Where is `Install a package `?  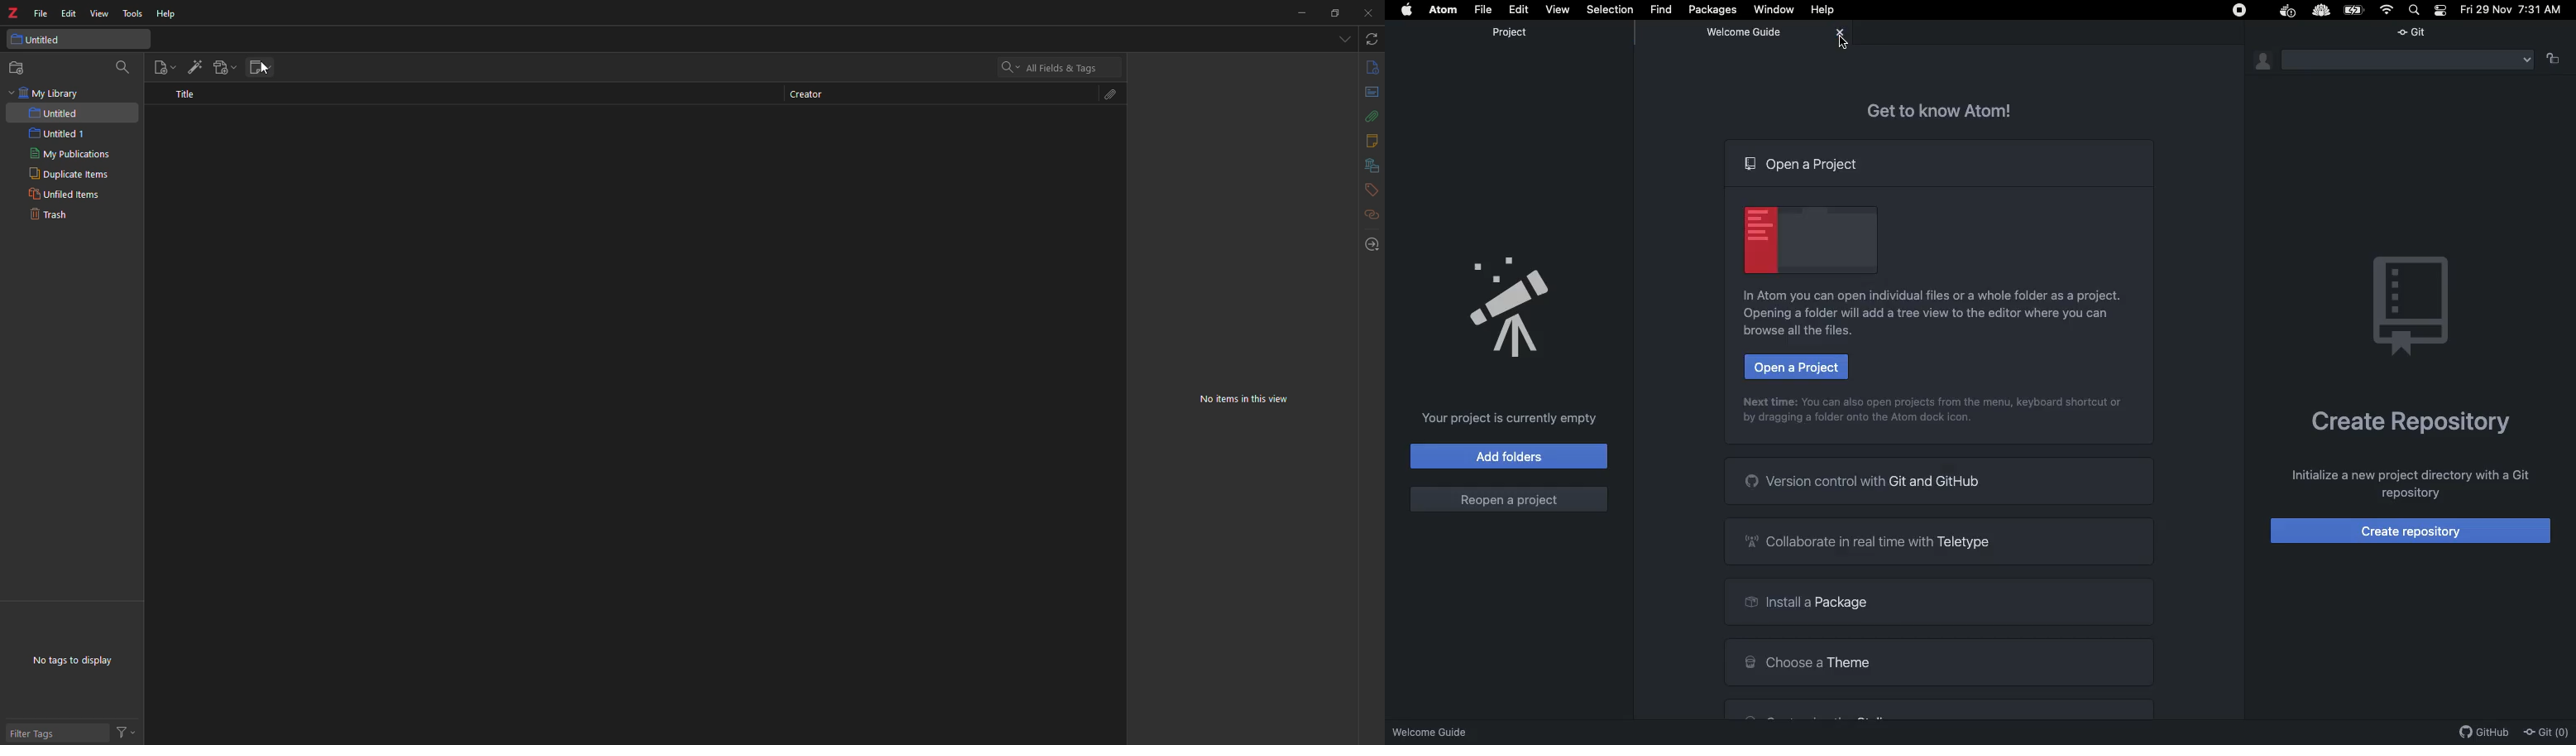 Install a package  is located at coordinates (1940, 602).